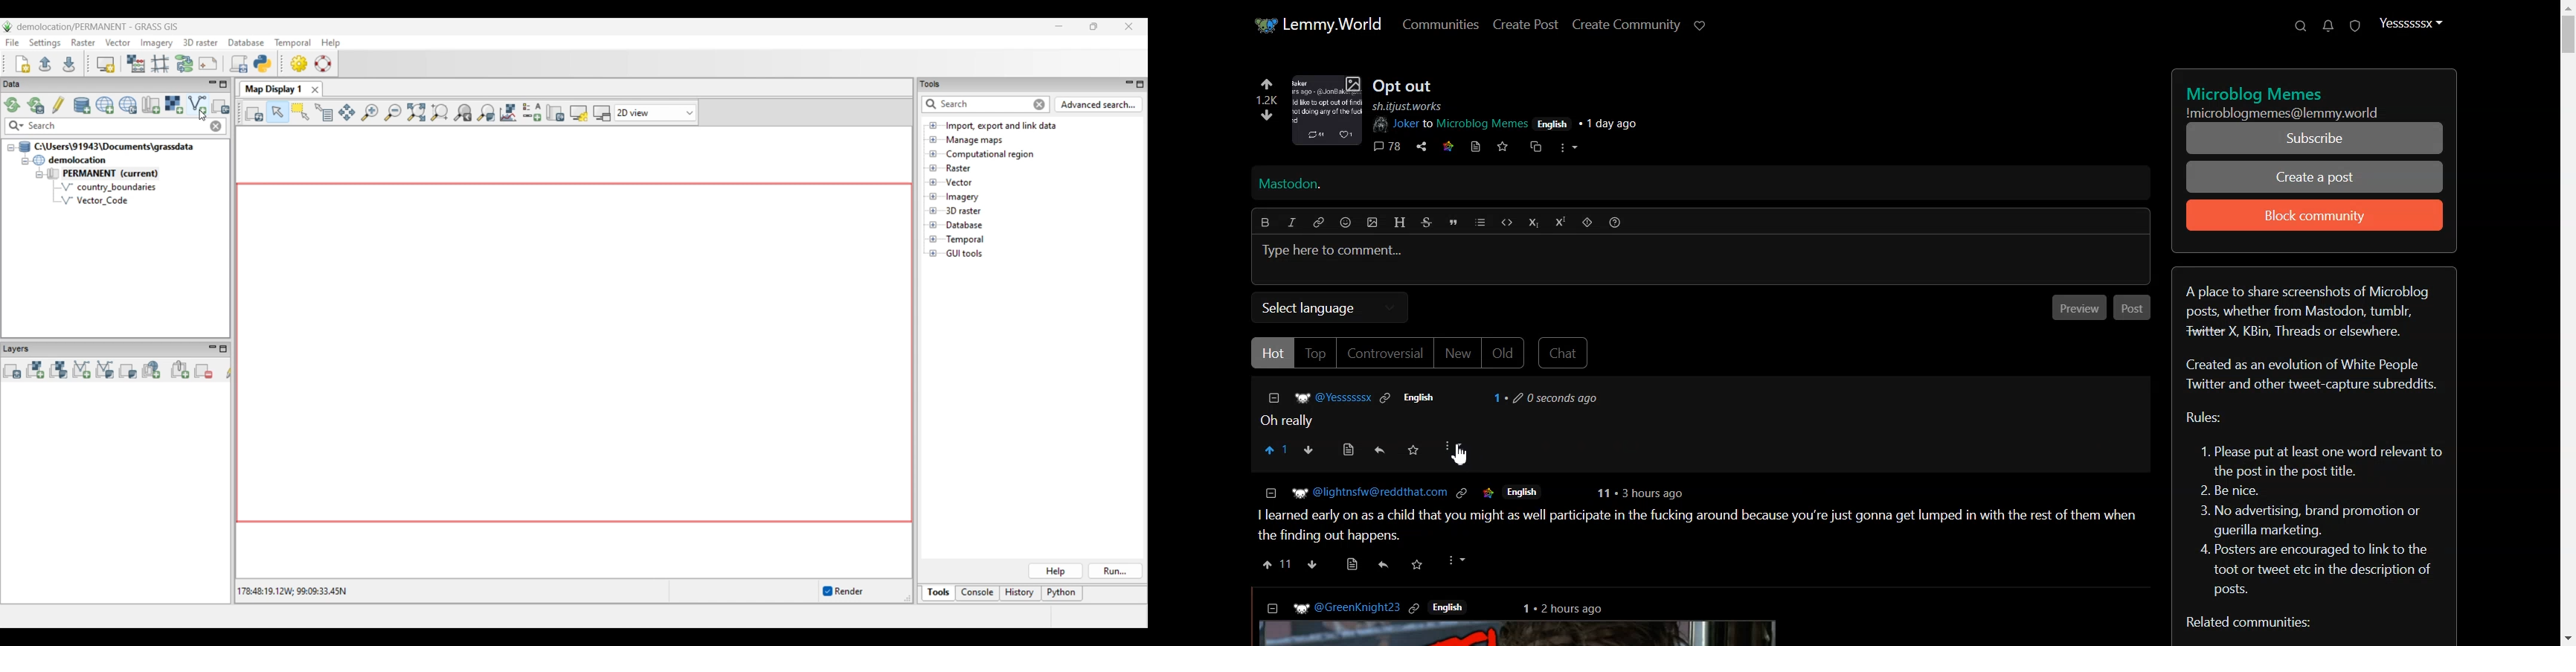 The height and width of the screenshot is (672, 2576). What do you see at coordinates (2302, 25) in the screenshot?
I see `Search` at bounding box center [2302, 25].